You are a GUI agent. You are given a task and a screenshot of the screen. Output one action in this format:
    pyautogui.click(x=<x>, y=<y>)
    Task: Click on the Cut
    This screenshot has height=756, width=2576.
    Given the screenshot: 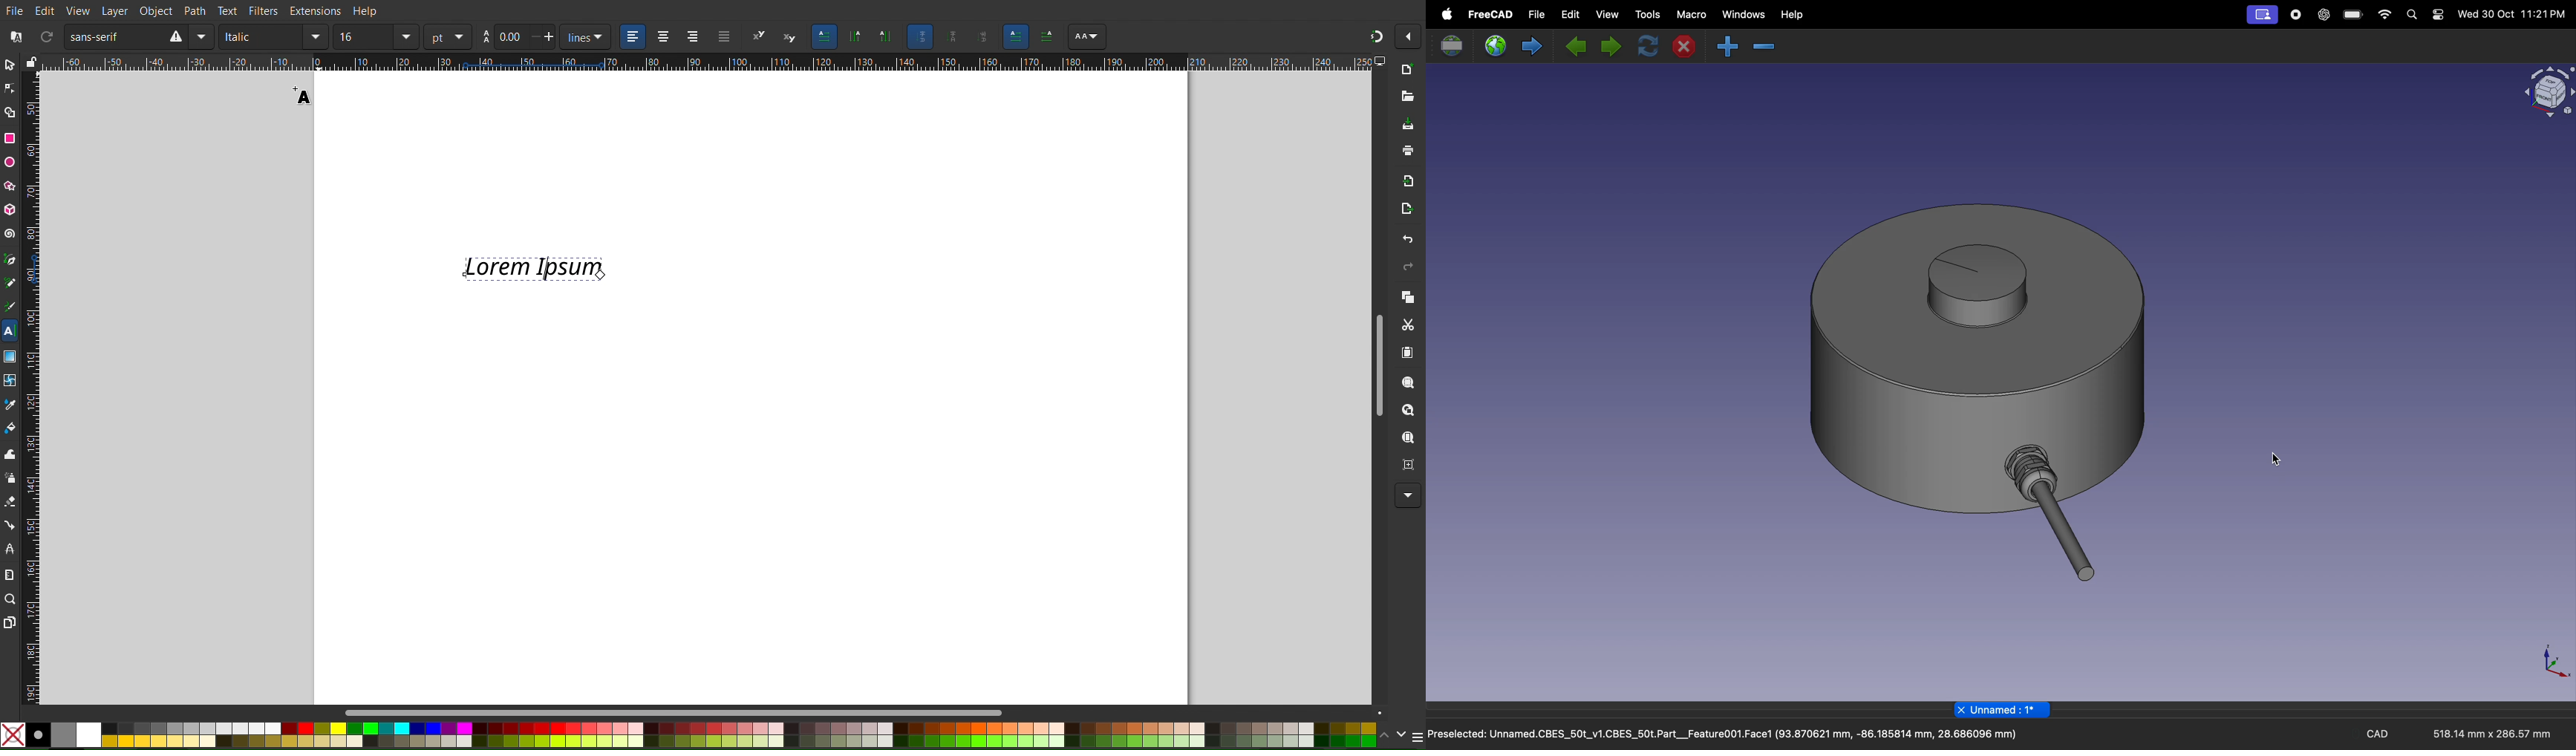 What is the action you would take?
    pyautogui.click(x=1409, y=326)
    